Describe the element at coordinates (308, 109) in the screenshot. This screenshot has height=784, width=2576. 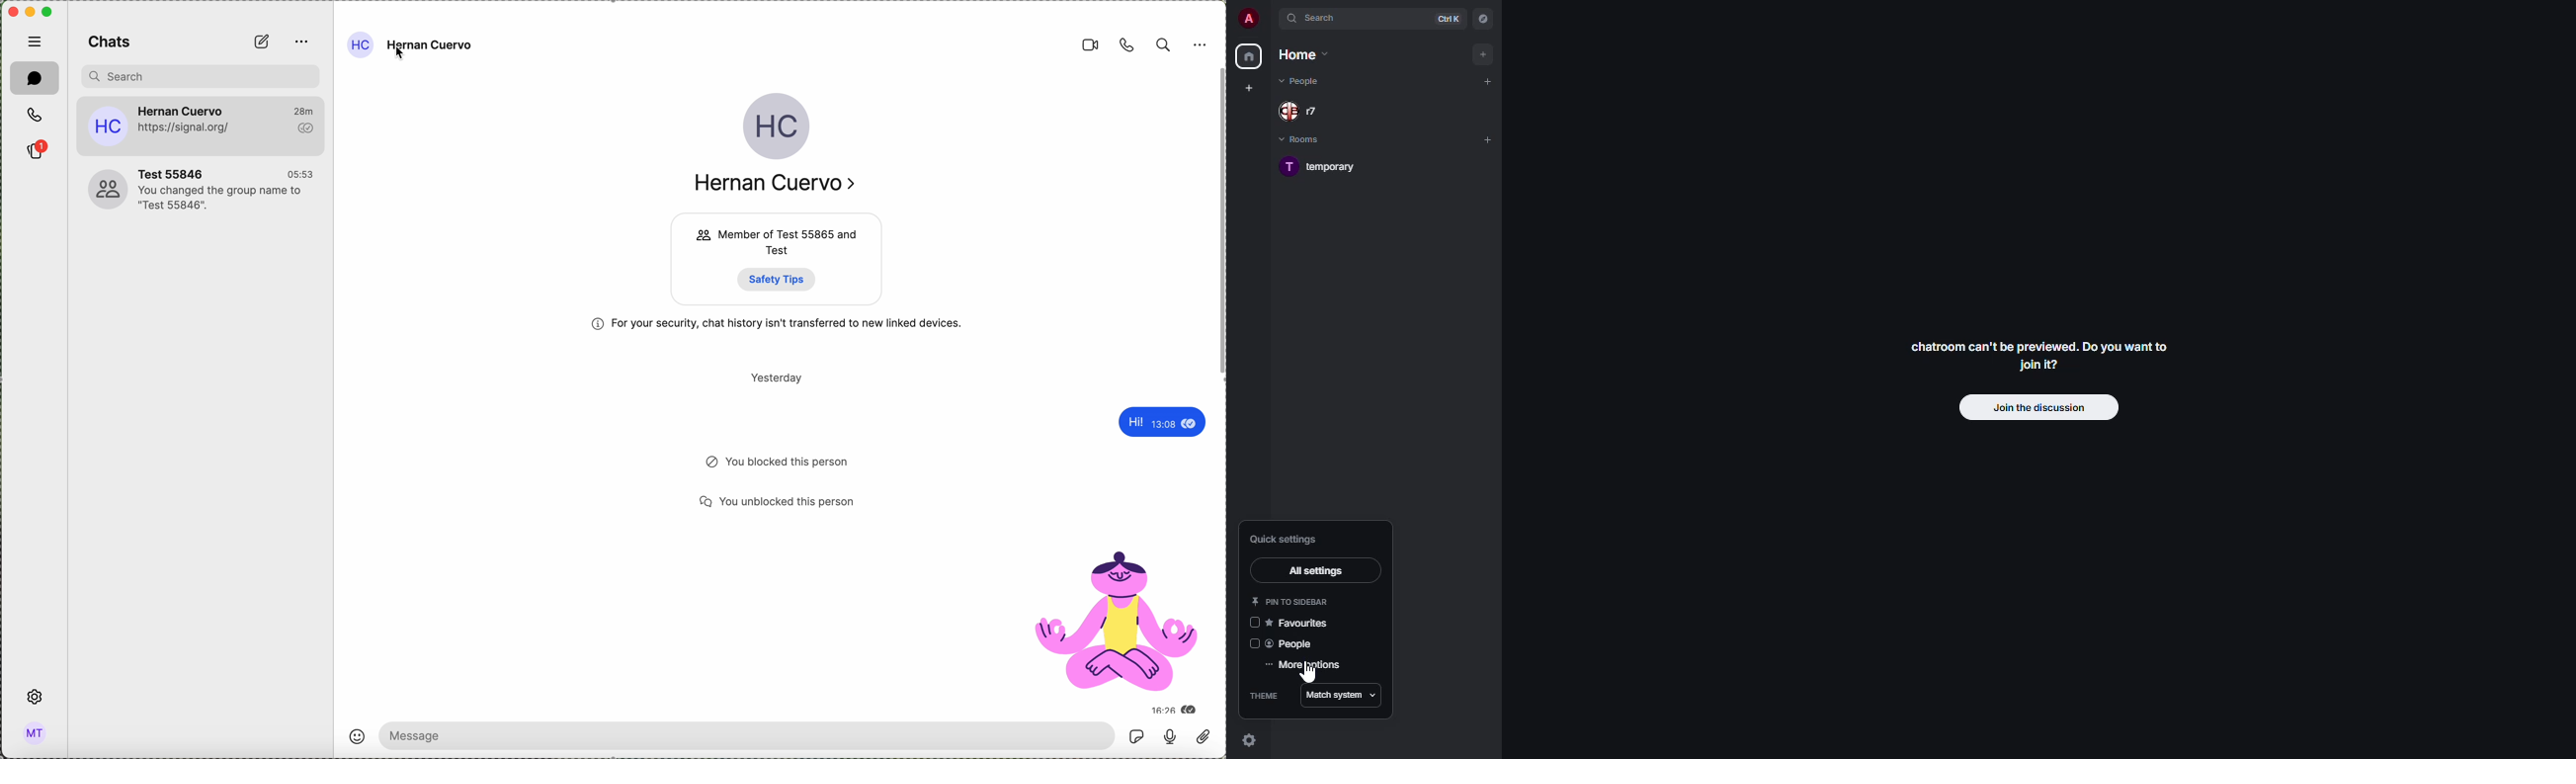
I see `28m` at that location.